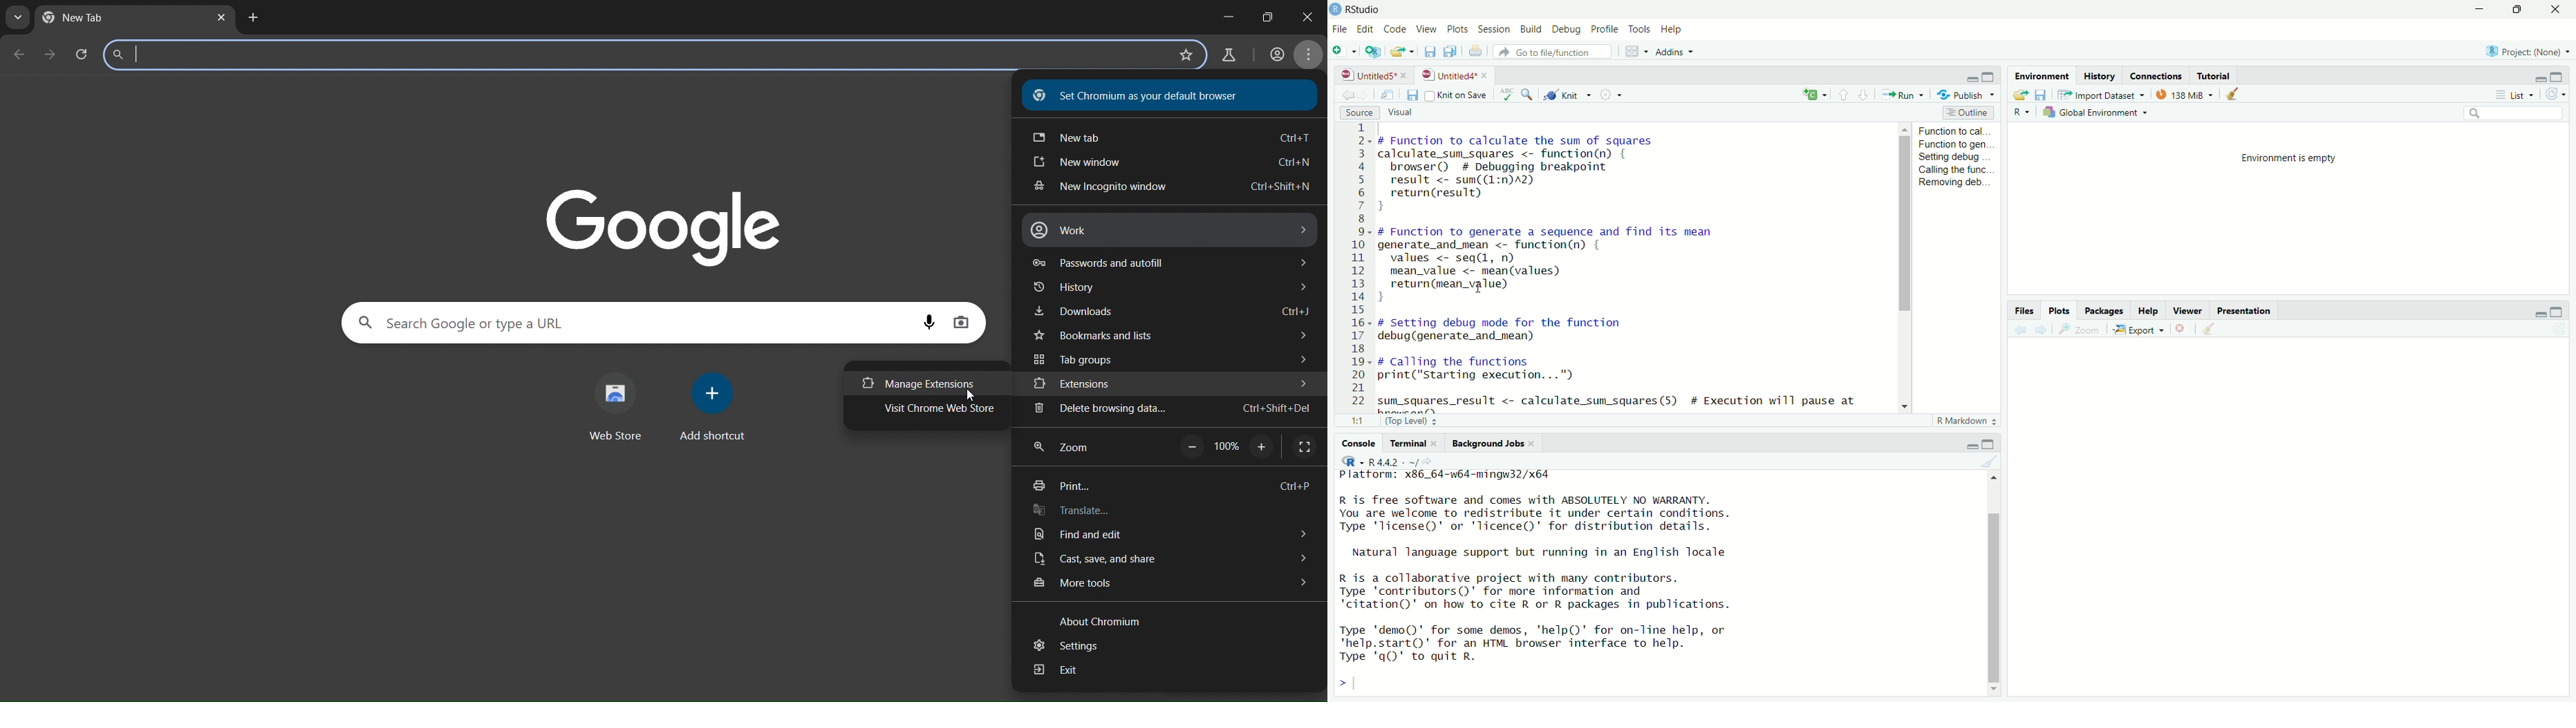 The height and width of the screenshot is (728, 2576). Describe the element at coordinates (1554, 51) in the screenshot. I see `go to file/function` at that location.